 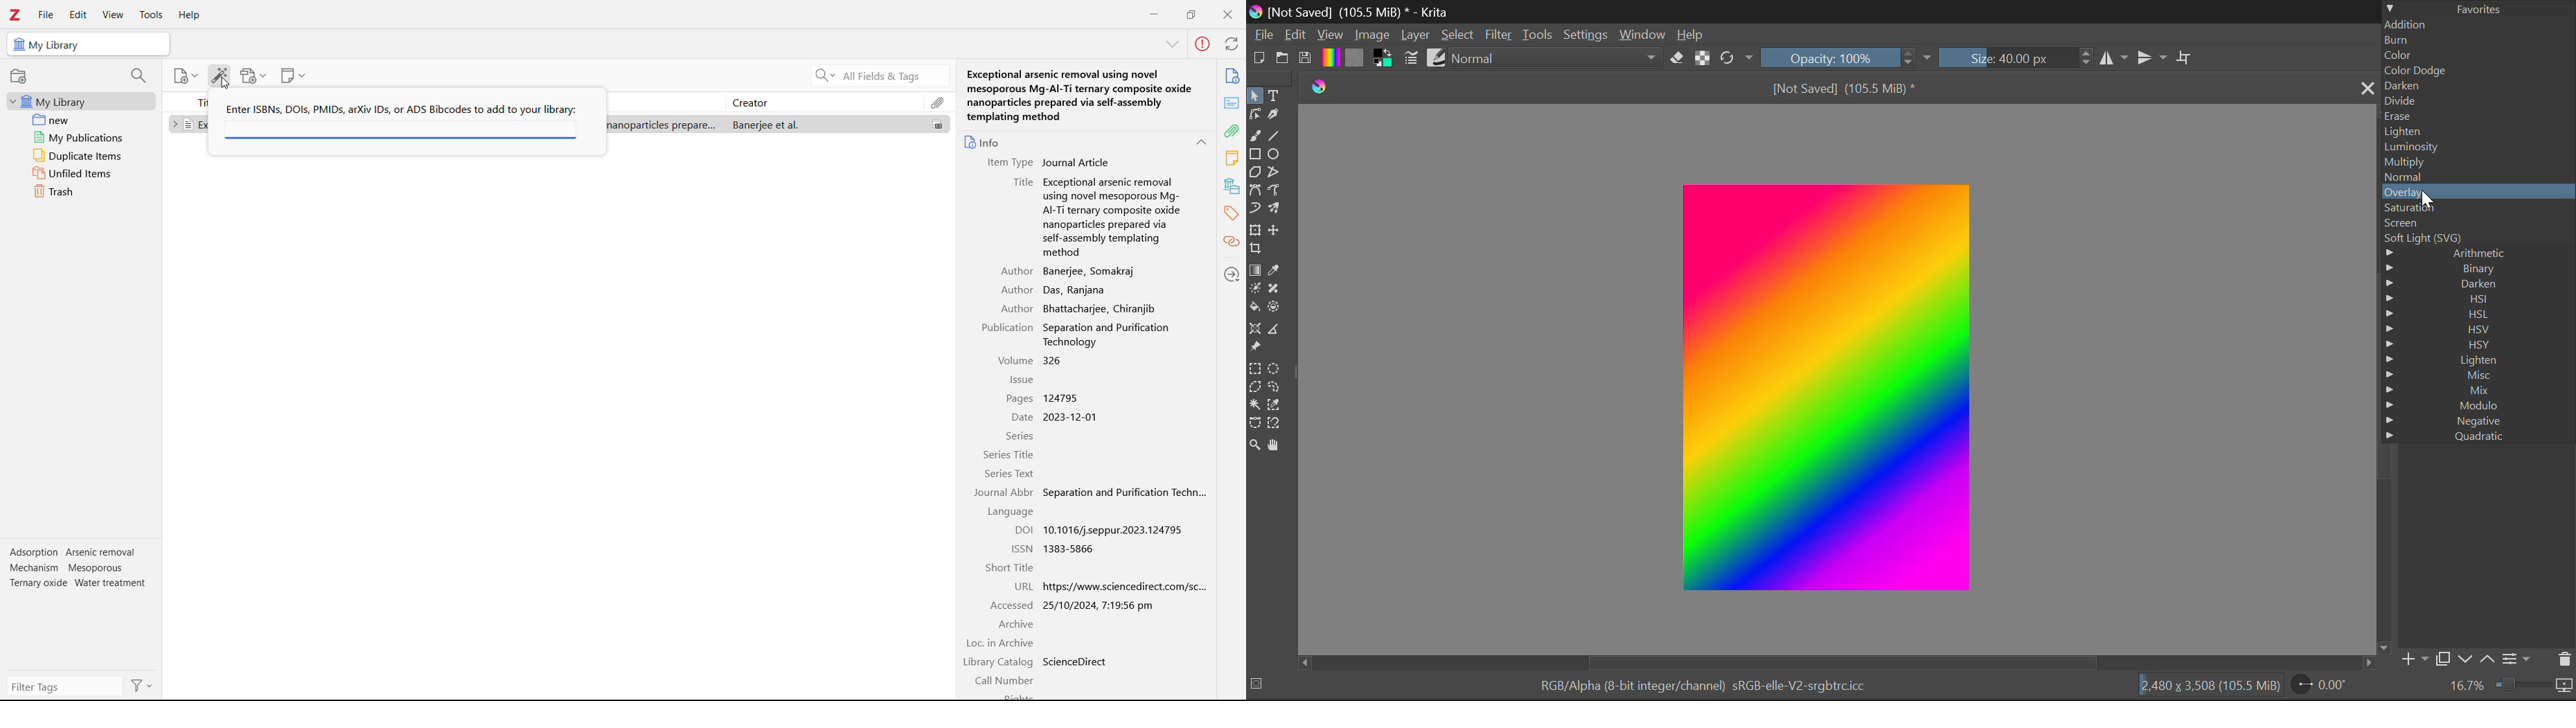 What do you see at coordinates (1024, 530) in the screenshot?
I see `DOI` at bounding box center [1024, 530].